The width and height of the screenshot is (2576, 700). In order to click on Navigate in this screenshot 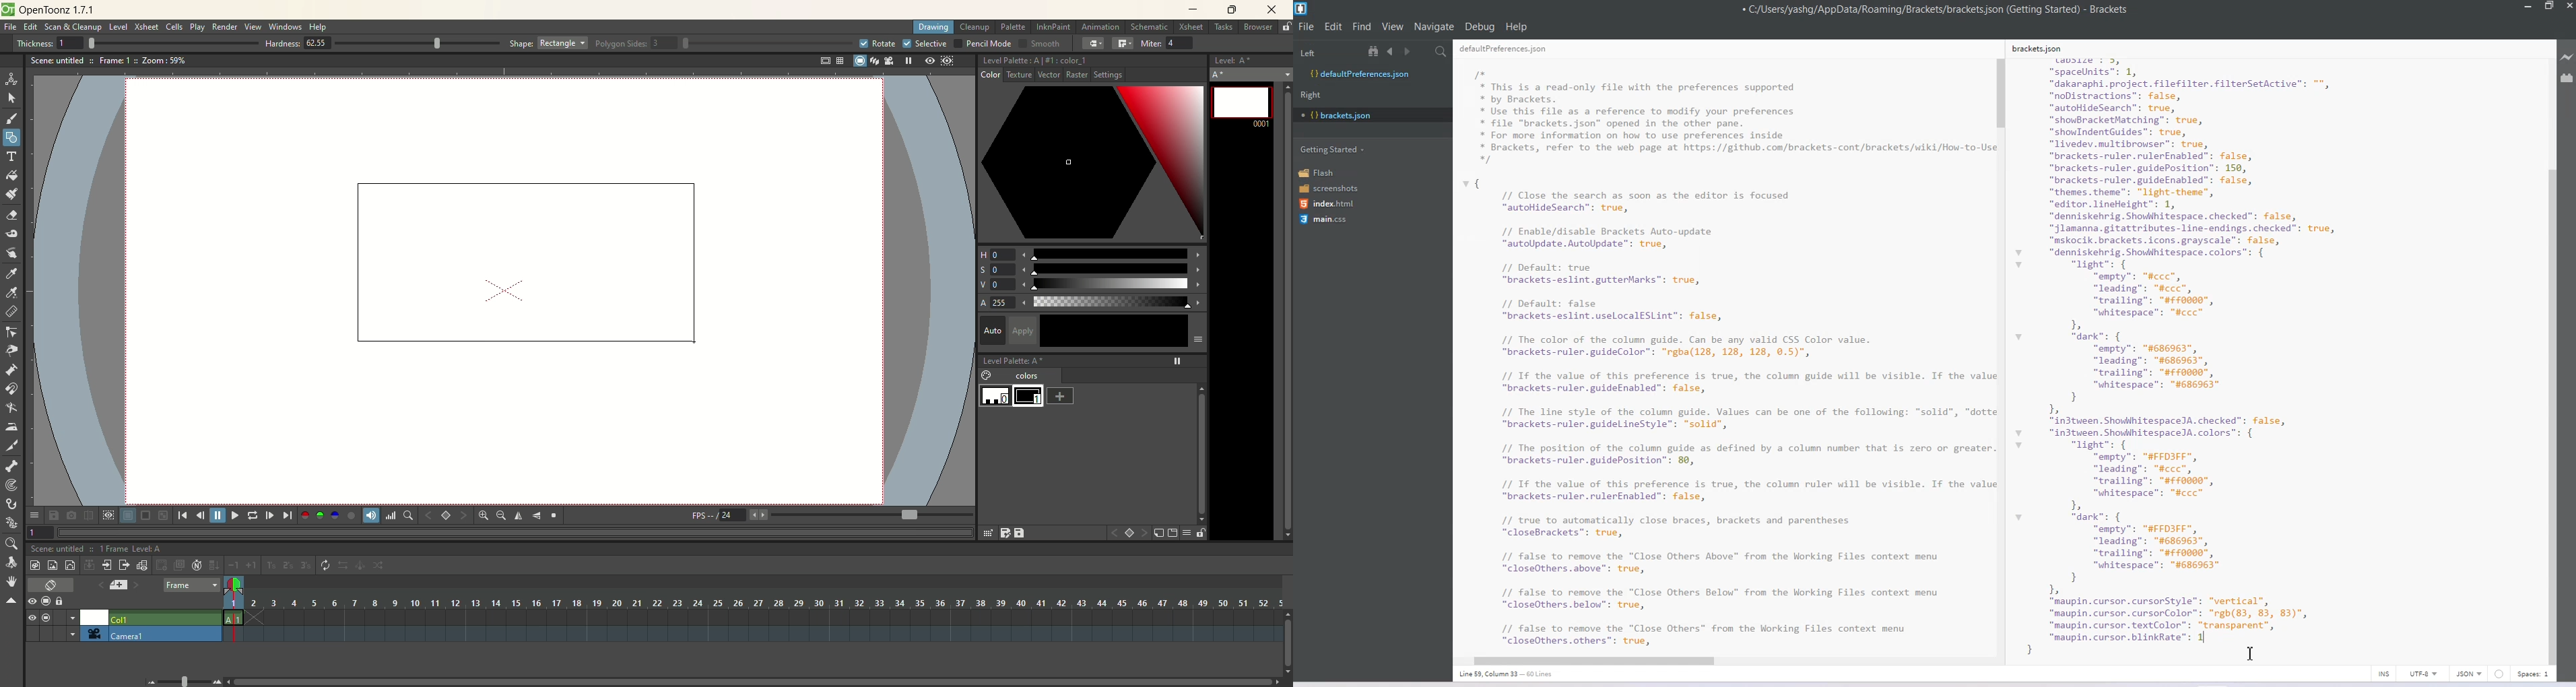, I will do `click(1435, 27)`.